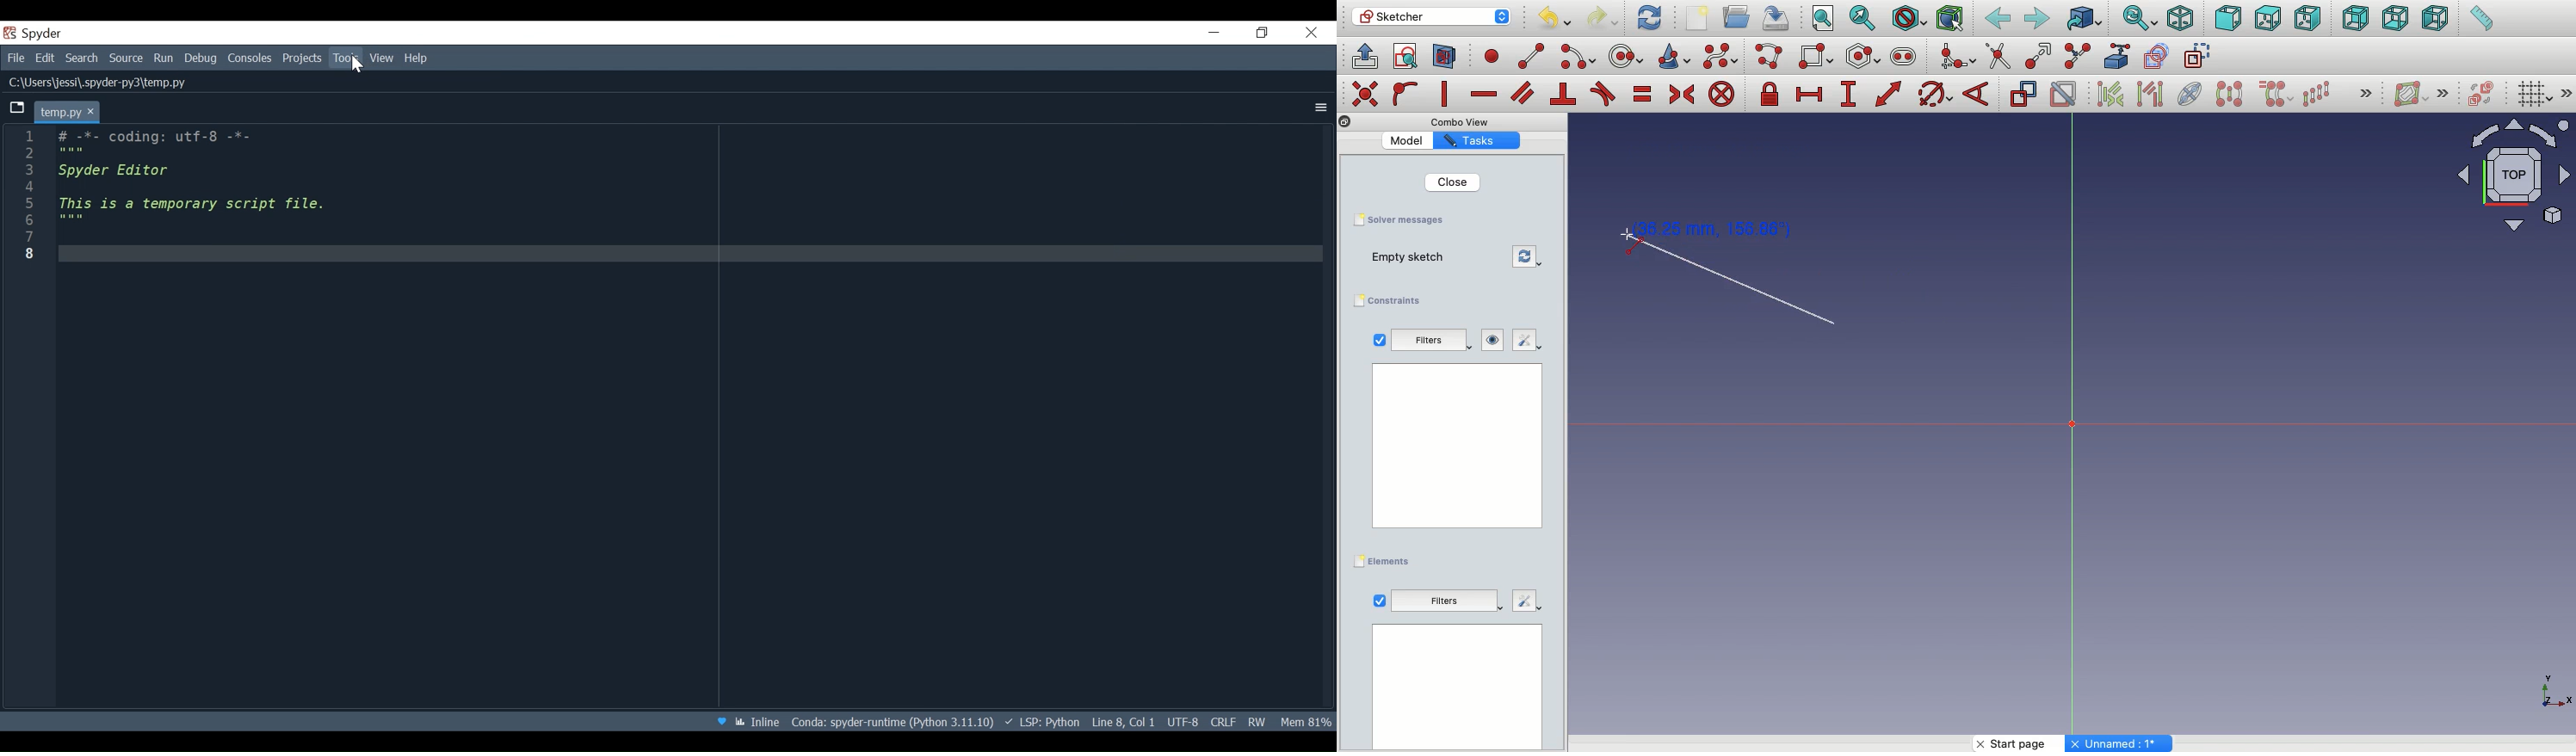  I want to click on Constrain vertical distance, so click(1851, 96).